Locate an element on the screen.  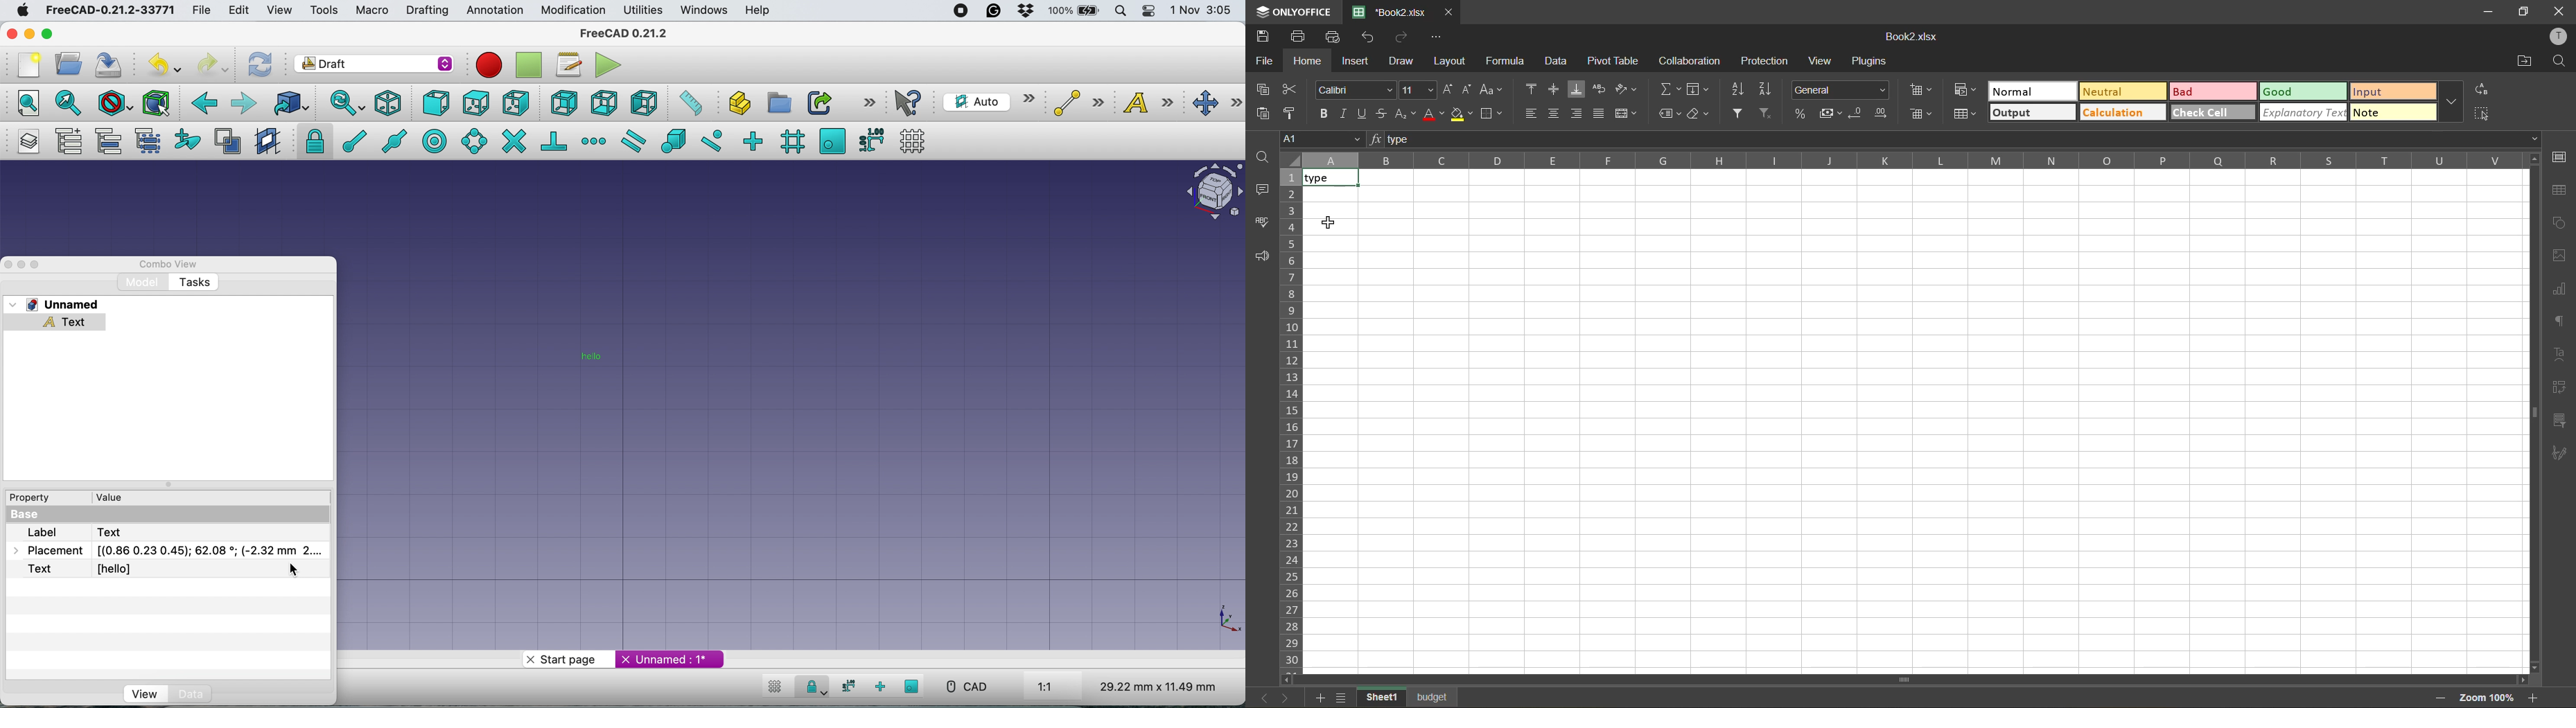
copy style is located at coordinates (1295, 112).